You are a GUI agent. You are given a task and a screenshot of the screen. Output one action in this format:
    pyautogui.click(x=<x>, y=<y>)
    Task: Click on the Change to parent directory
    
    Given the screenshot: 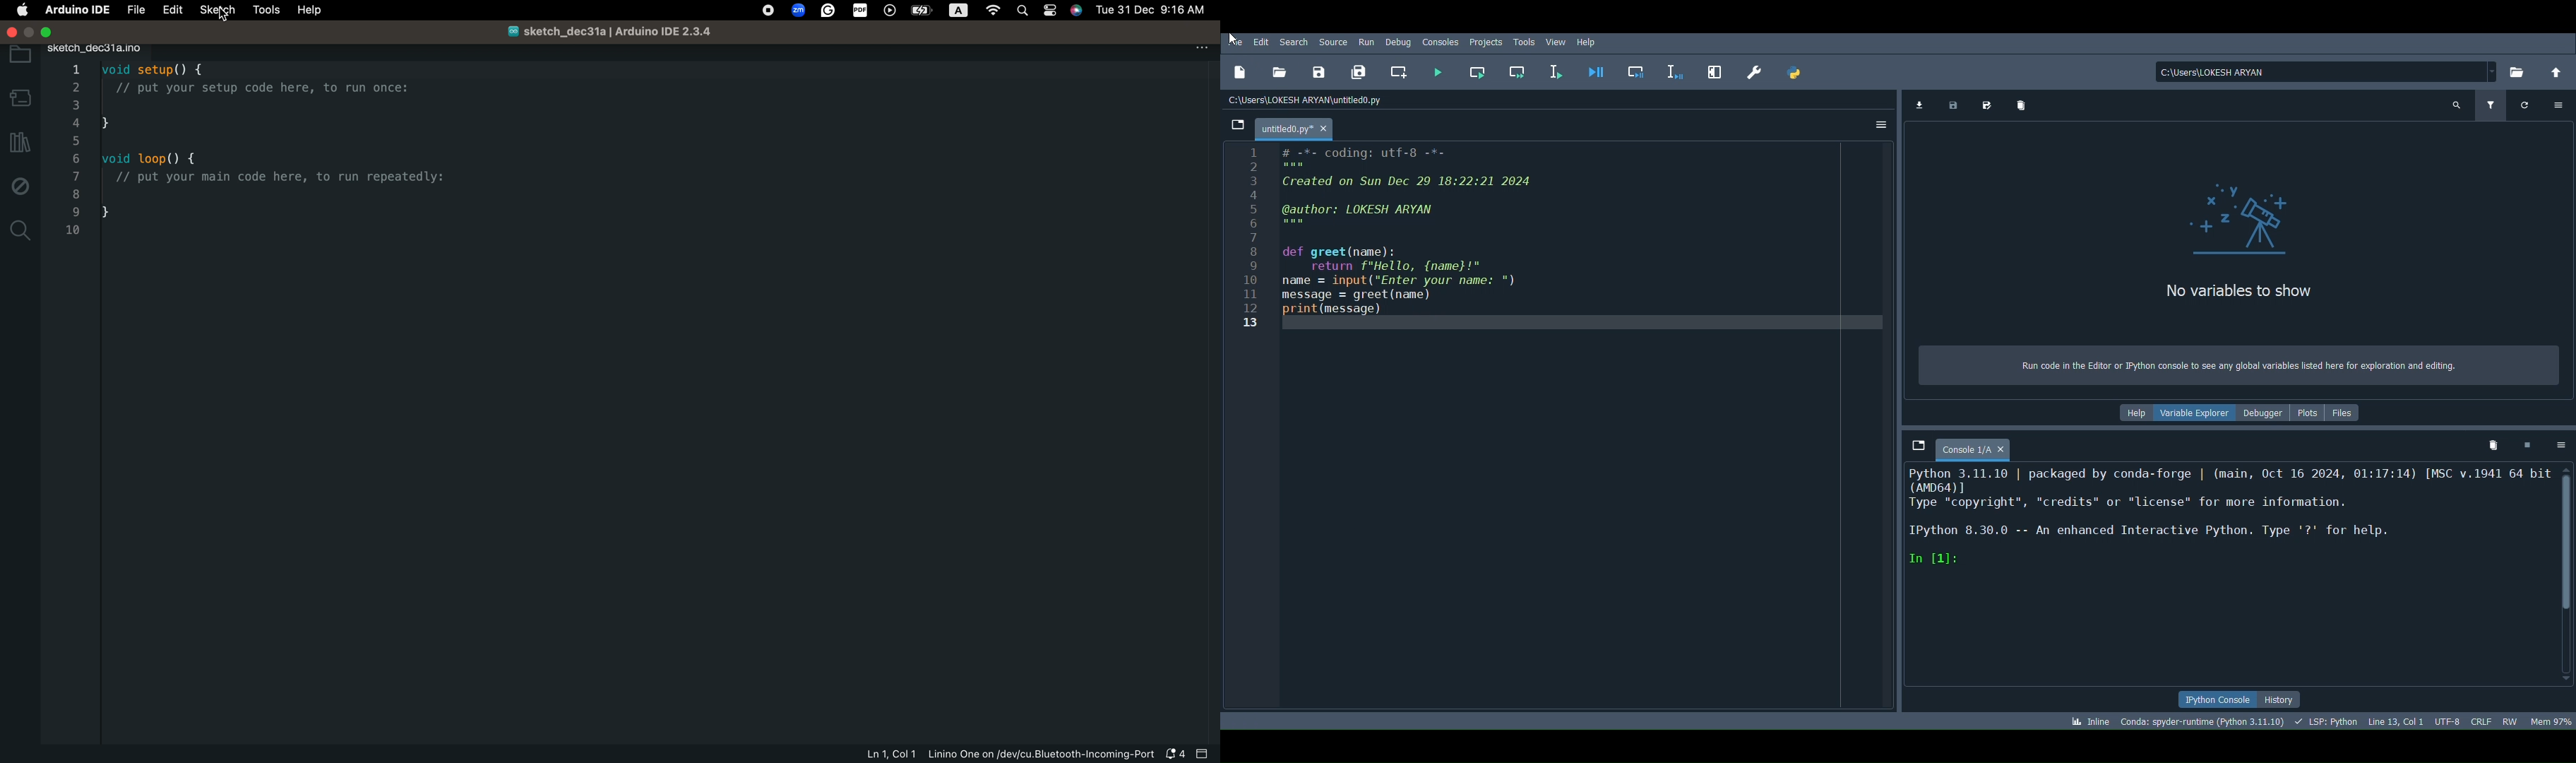 What is the action you would take?
    pyautogui.click(x=2558, y=73)
    